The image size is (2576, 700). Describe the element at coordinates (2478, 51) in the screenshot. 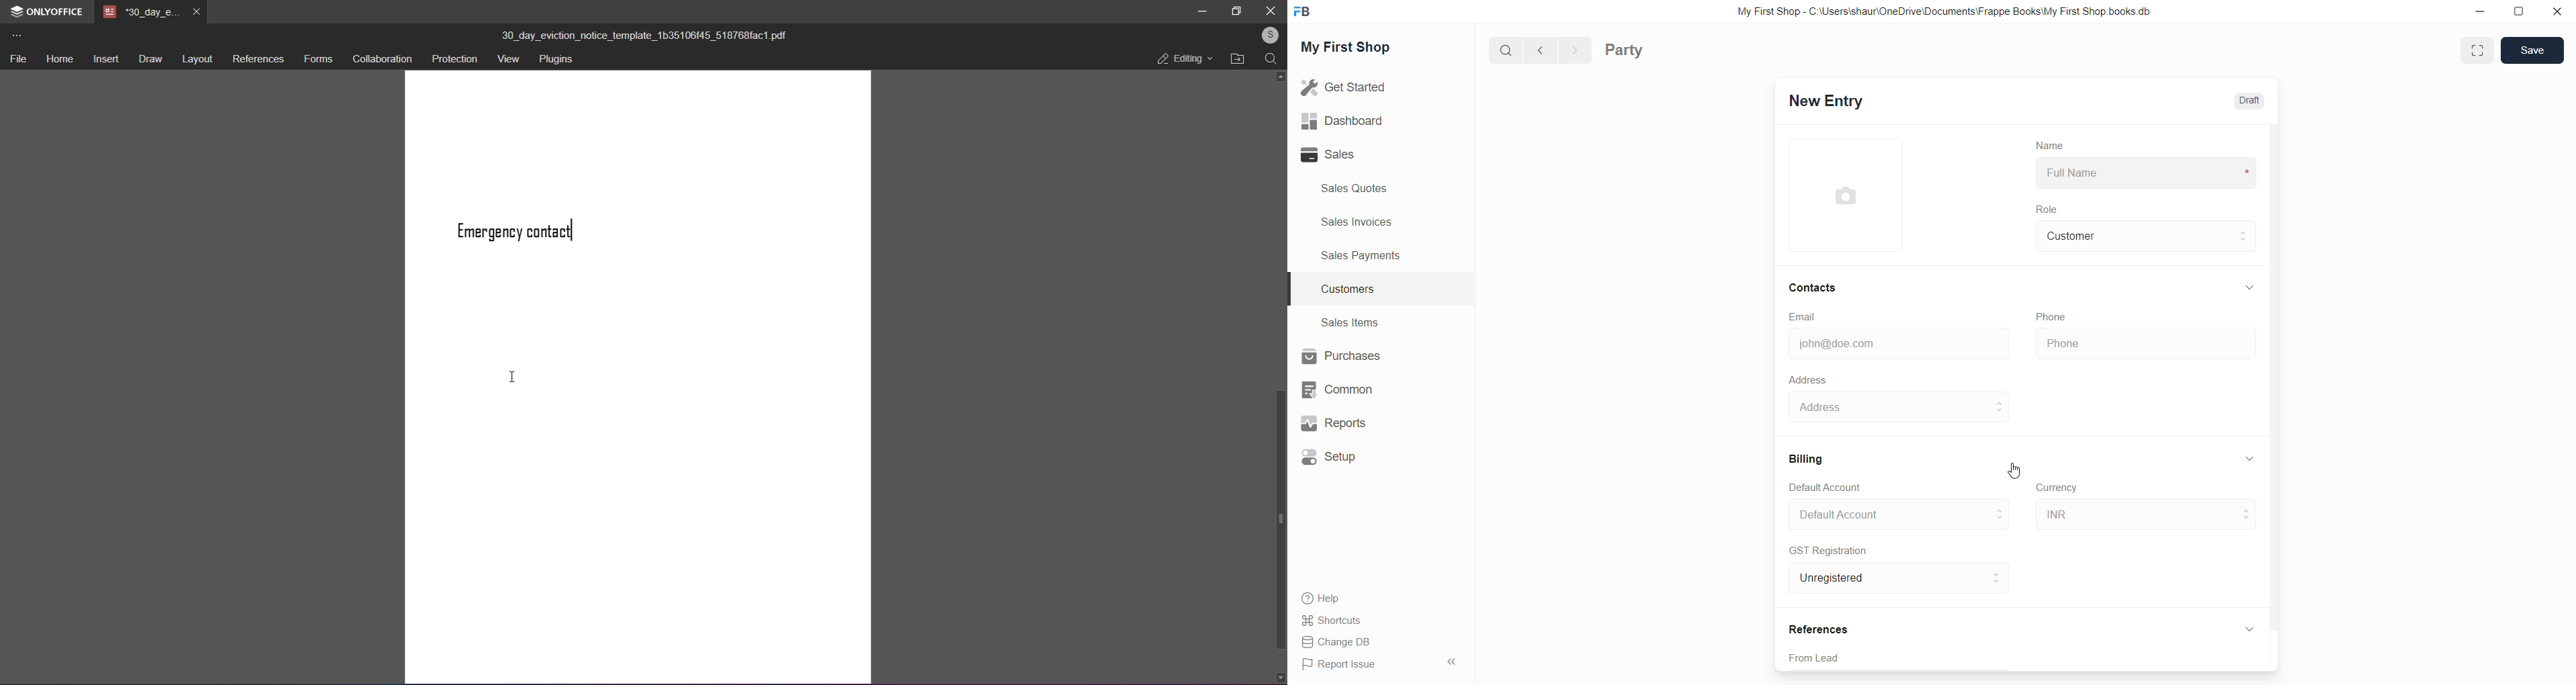

I see `full screen` at that location.